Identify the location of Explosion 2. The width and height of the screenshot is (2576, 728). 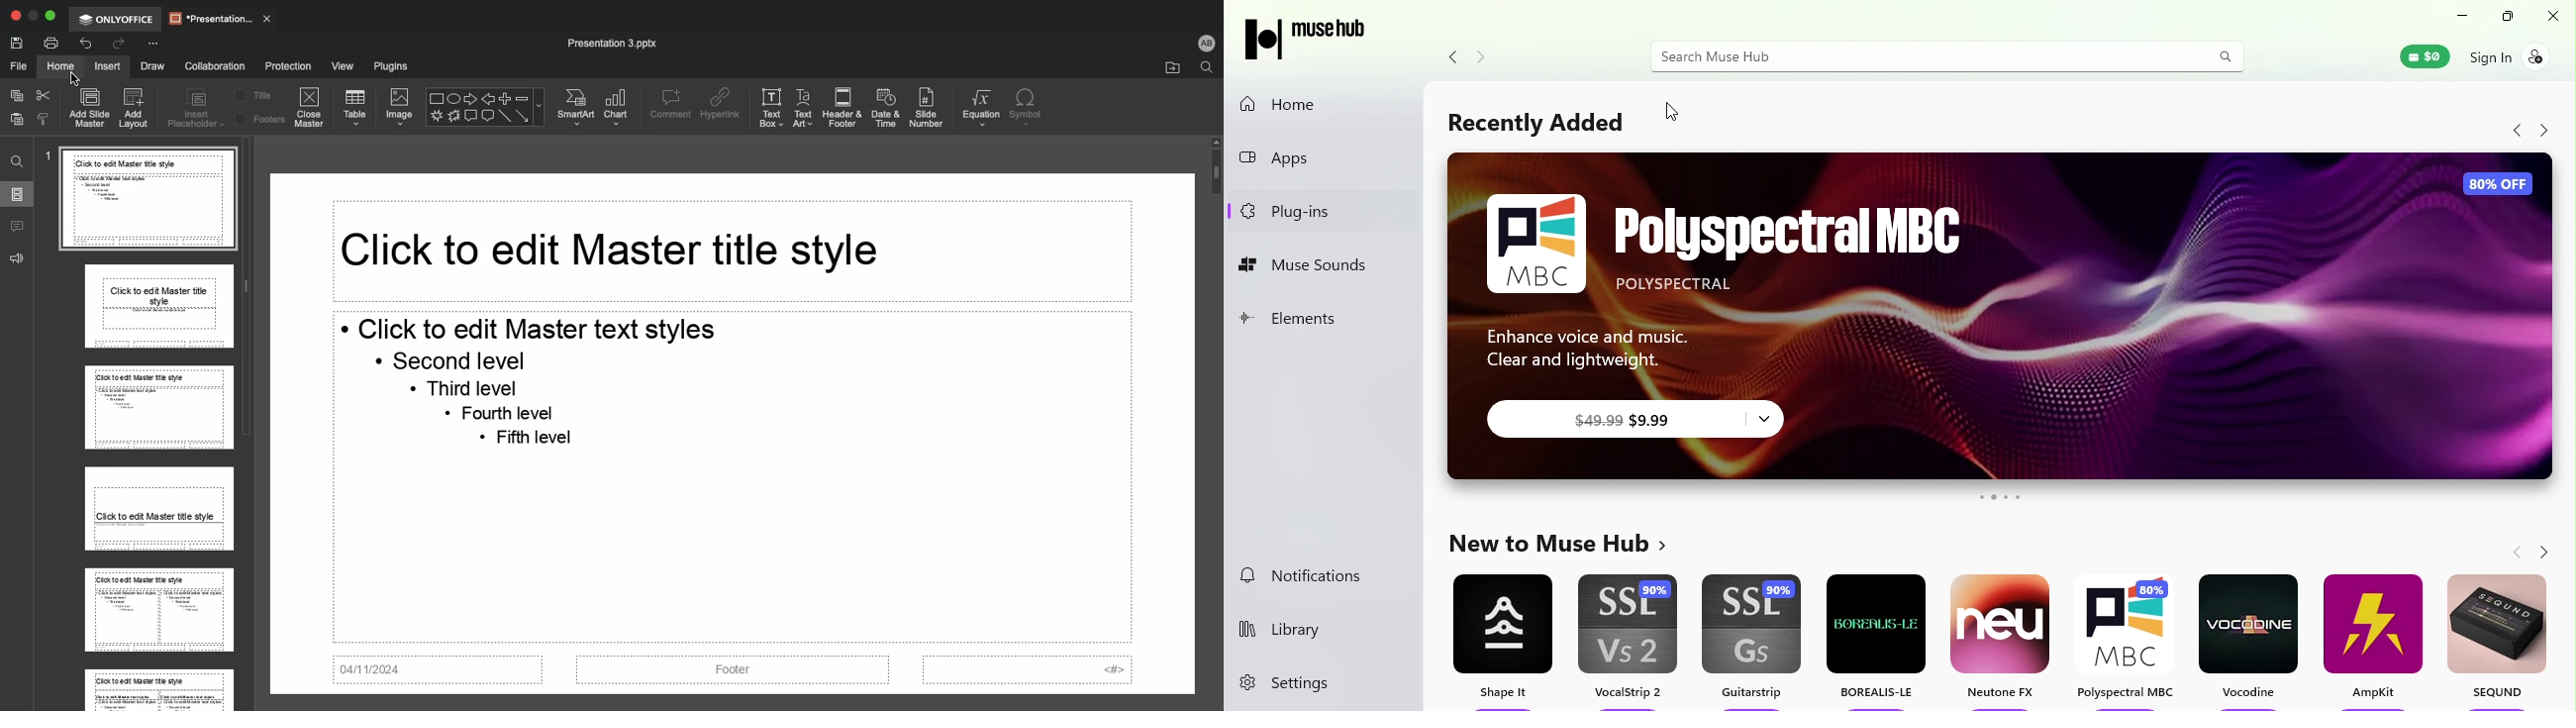
(454, 117).